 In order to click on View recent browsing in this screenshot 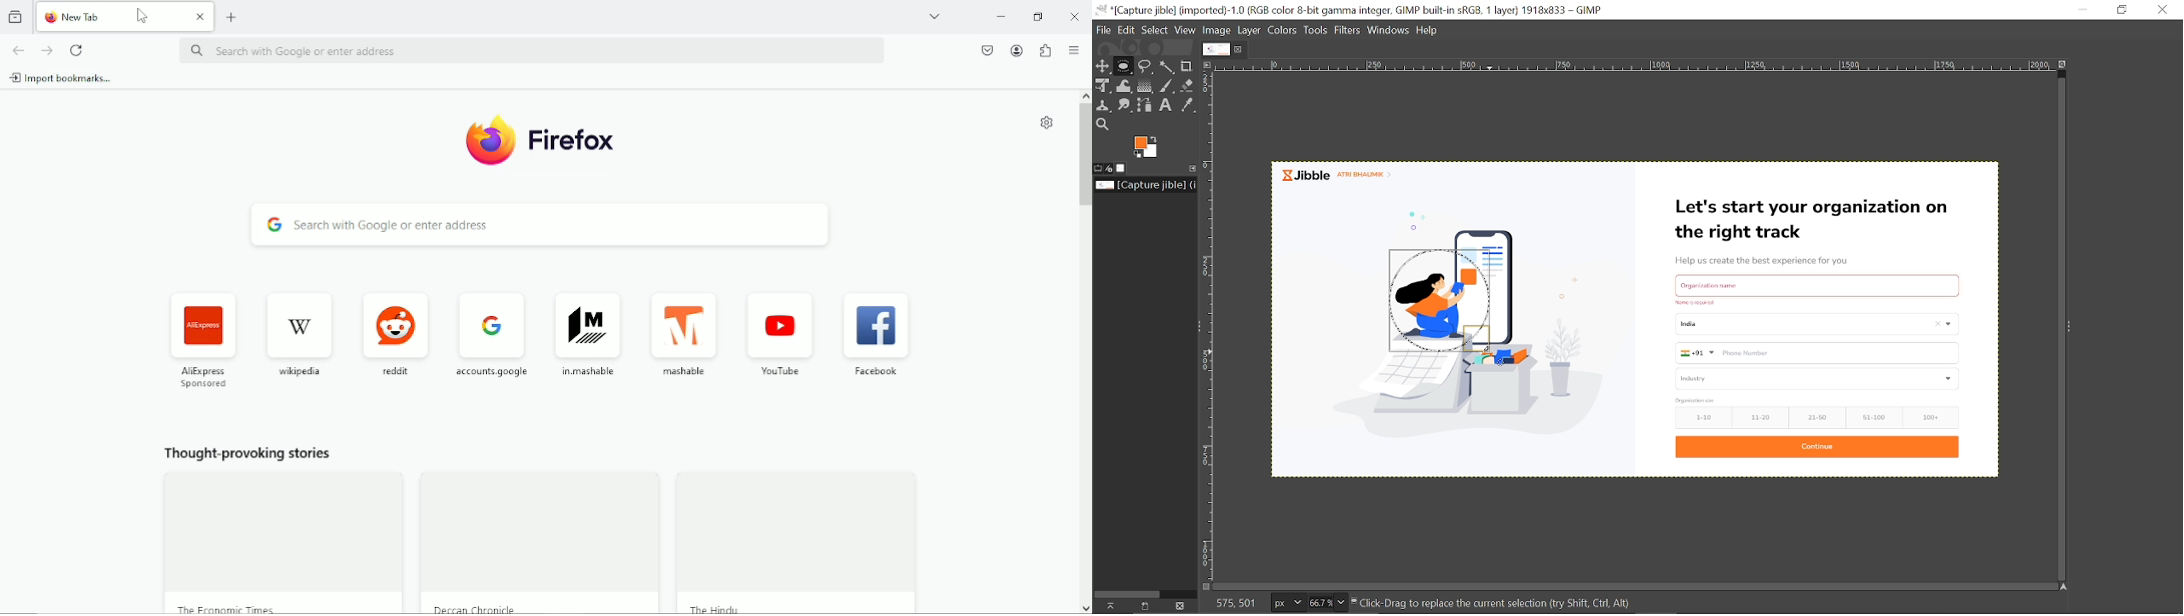, I will do `click(15, 16)`.